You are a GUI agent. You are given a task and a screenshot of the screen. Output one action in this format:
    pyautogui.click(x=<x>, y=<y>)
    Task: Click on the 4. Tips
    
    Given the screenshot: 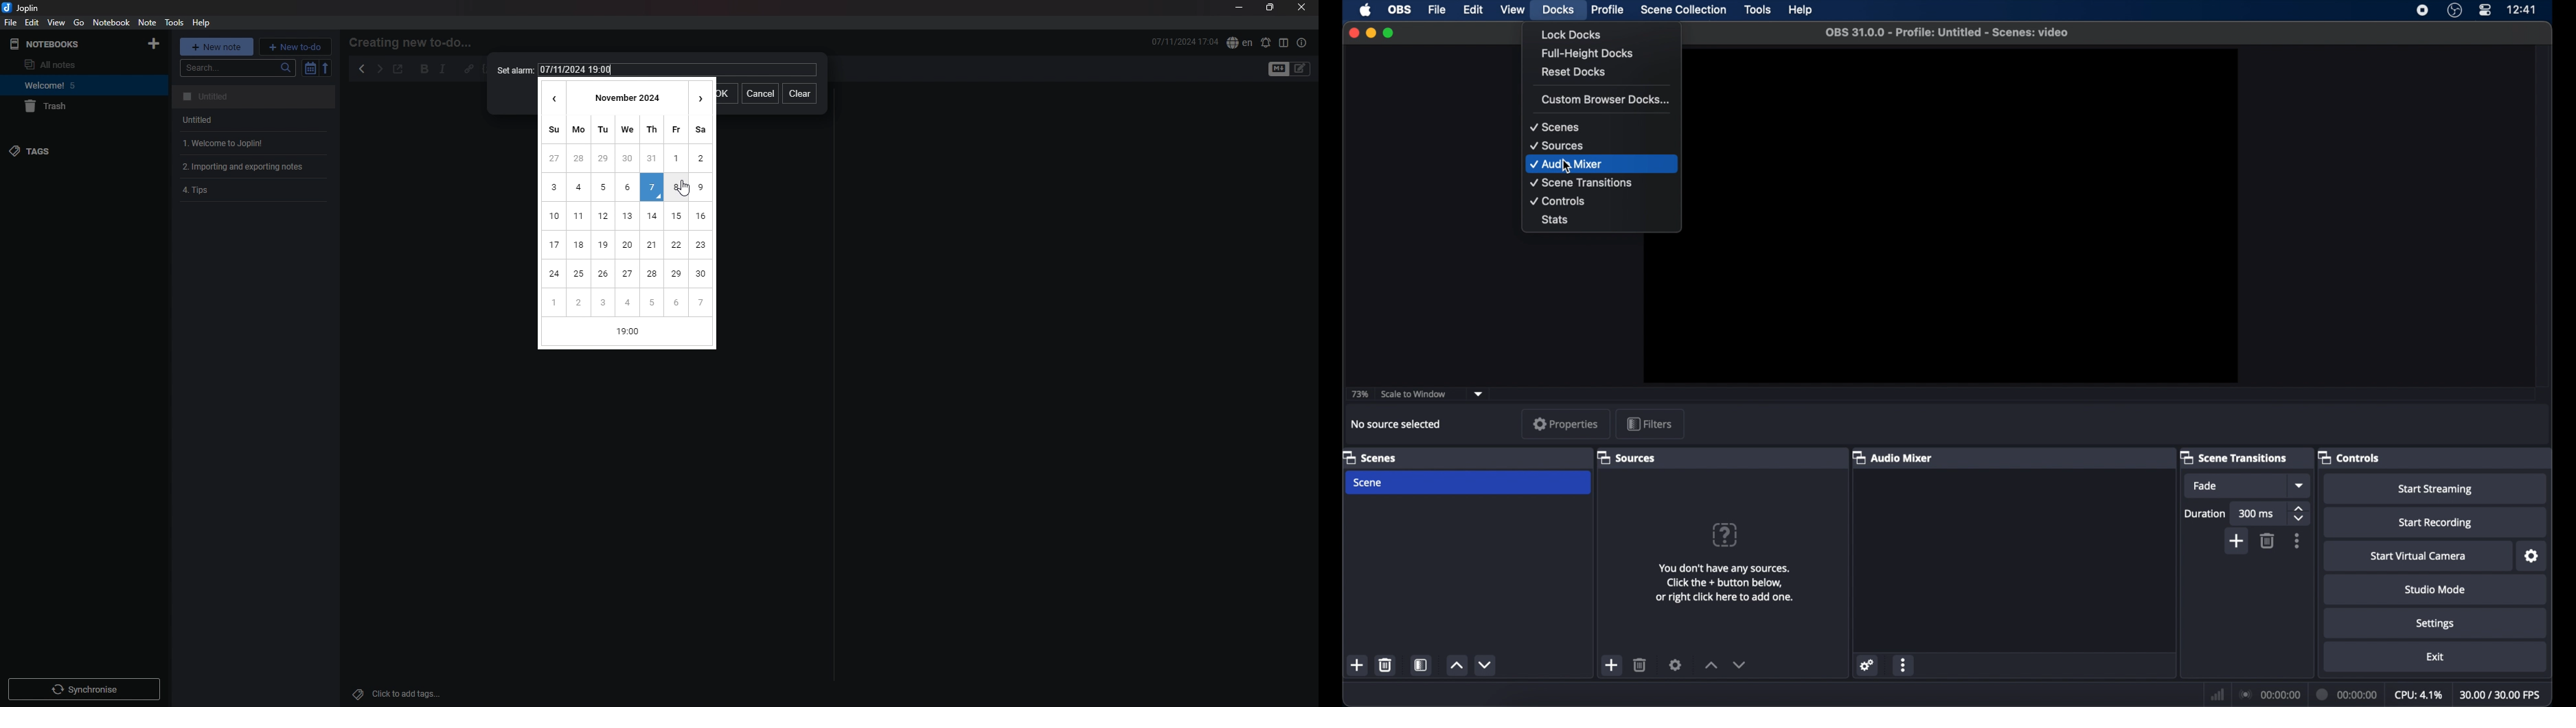 What is the action you would take?
    pyautogui.click(x=239, y=192)
    